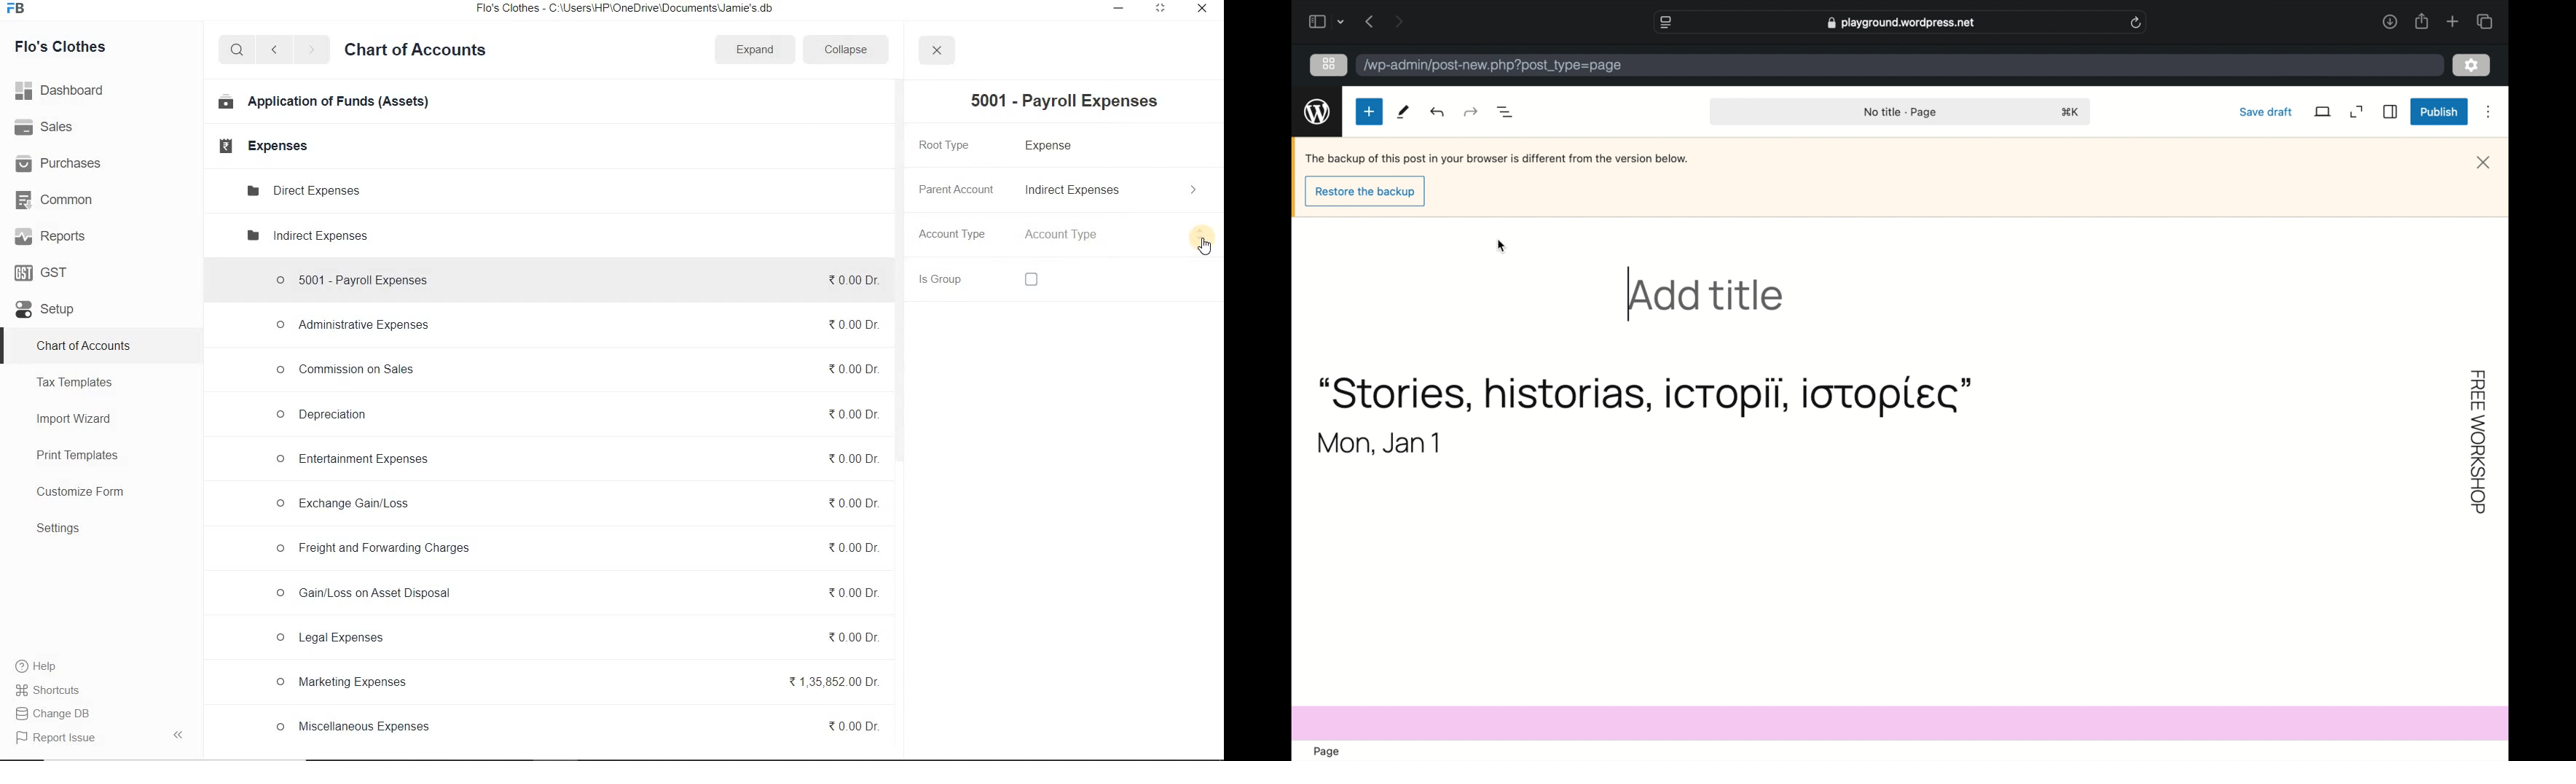 The width and height of the screenshot is (2576, 784). I want to click on downloads, so click(2389, 21).